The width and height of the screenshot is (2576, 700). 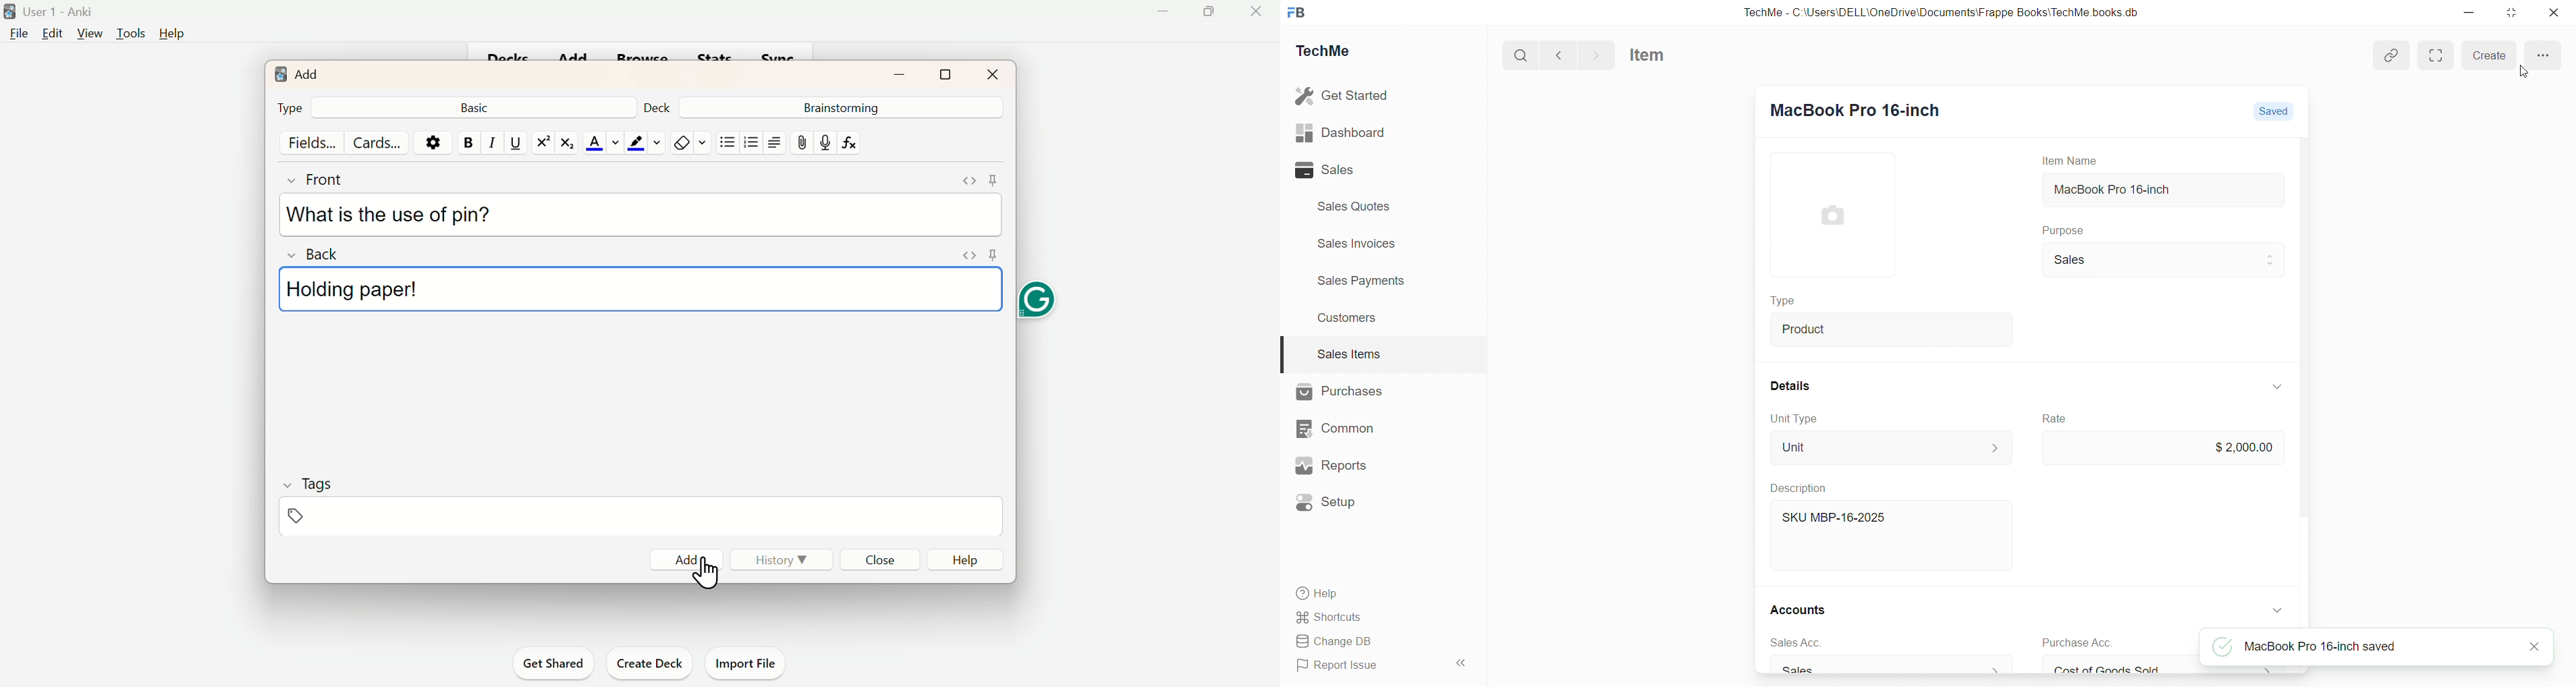 What do you see at coordinates (1520, 55) in the screenshot?
I see `search` at bounding box center [1520, 55].